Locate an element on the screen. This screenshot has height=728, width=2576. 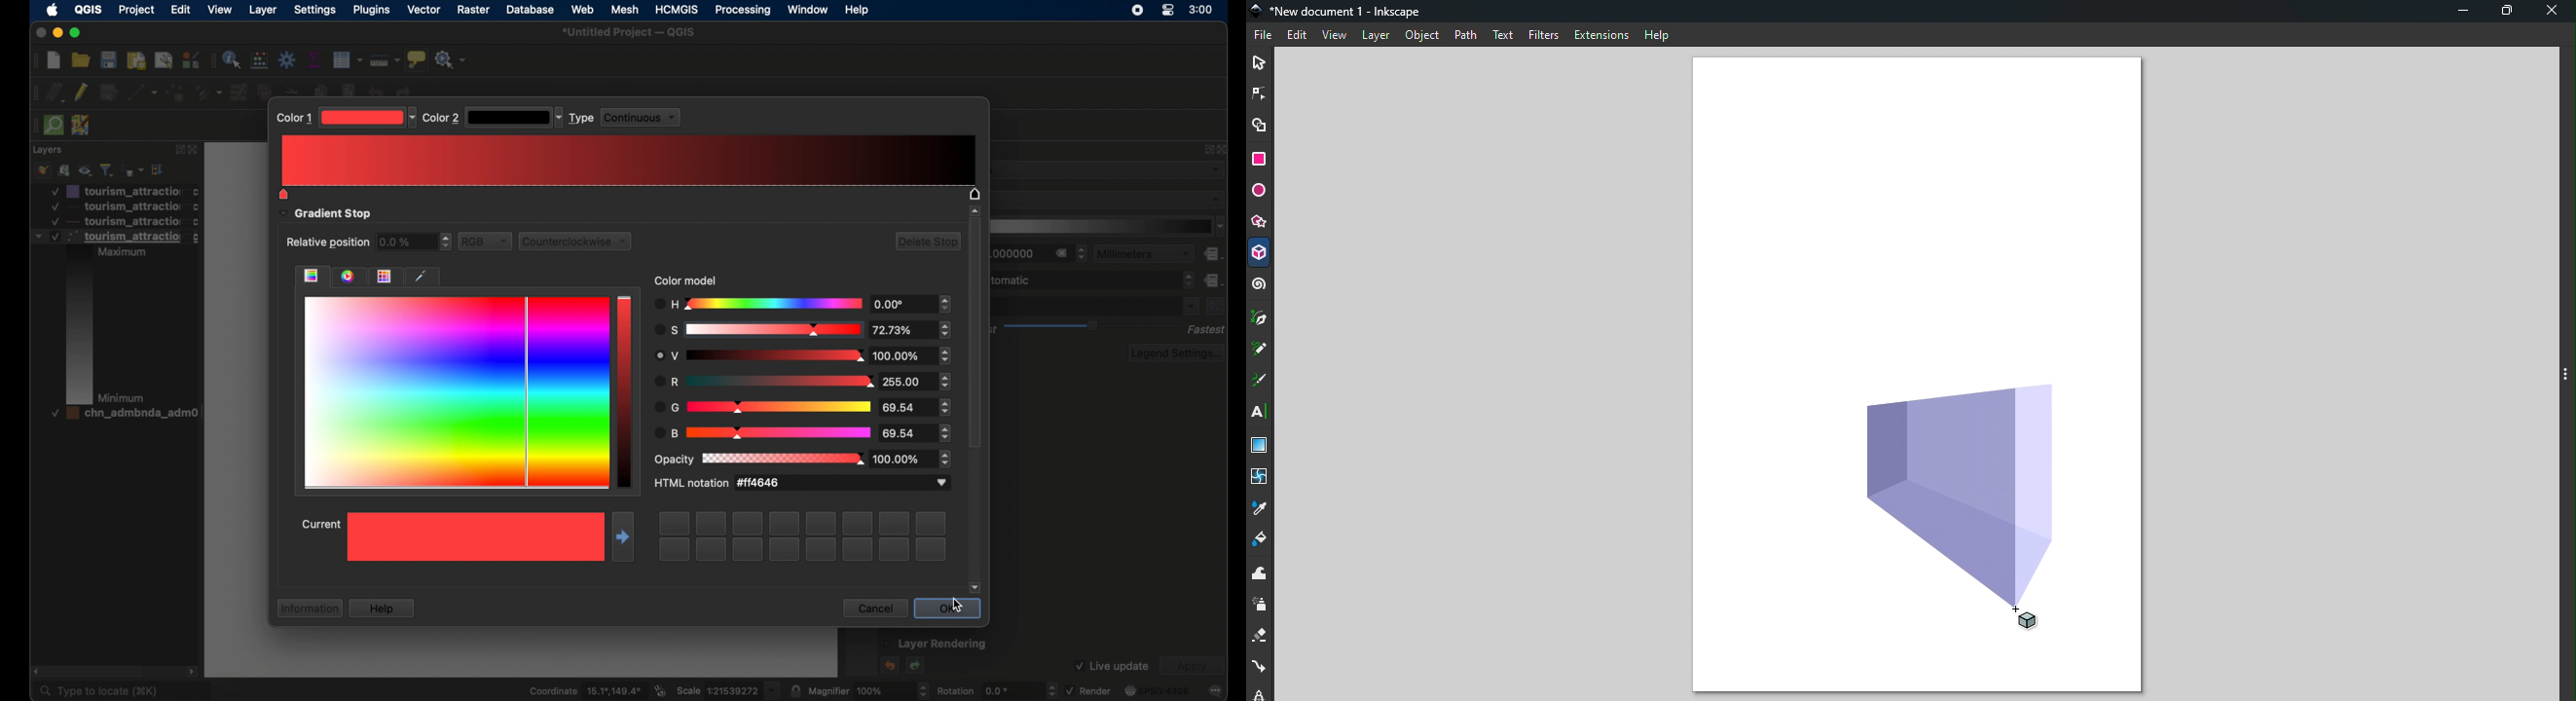
toggle extents and mouse display position is located at coordinates (660, 689).